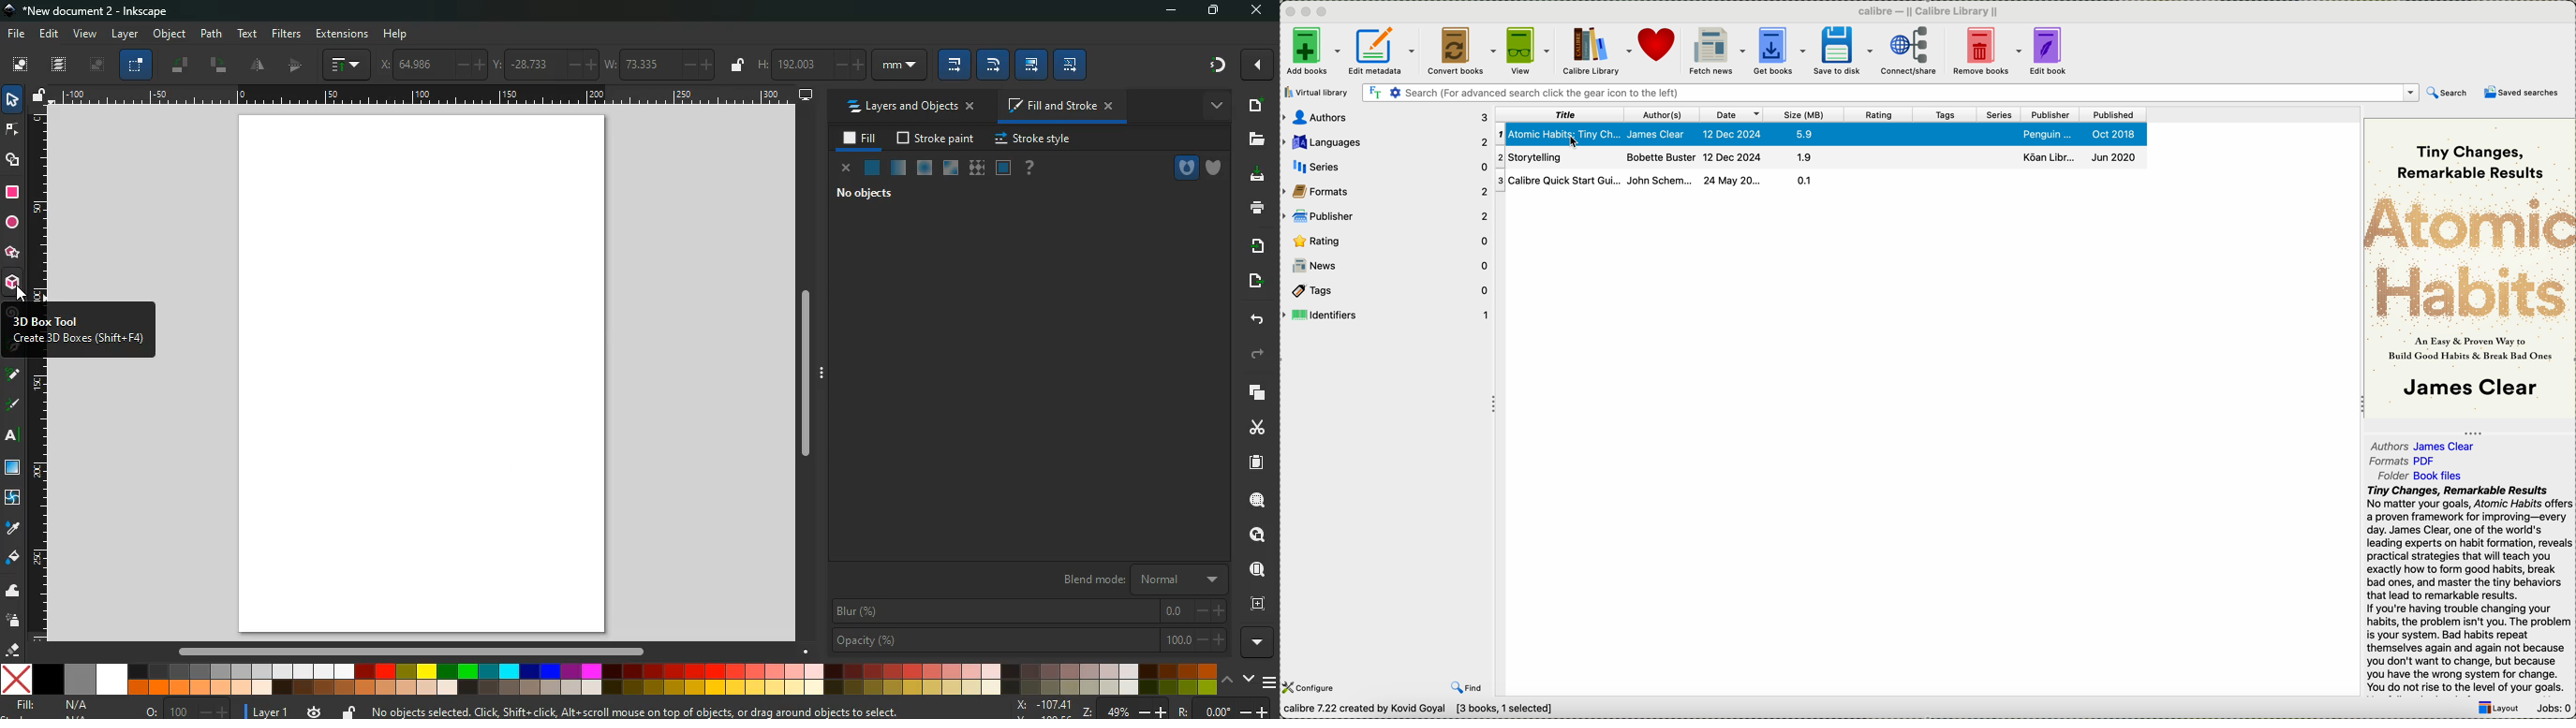 The width and height of the screenshot is (2576, 728). Describe the element at coordinates (807, 95) in the screenshot. I see `desktop` at that location.